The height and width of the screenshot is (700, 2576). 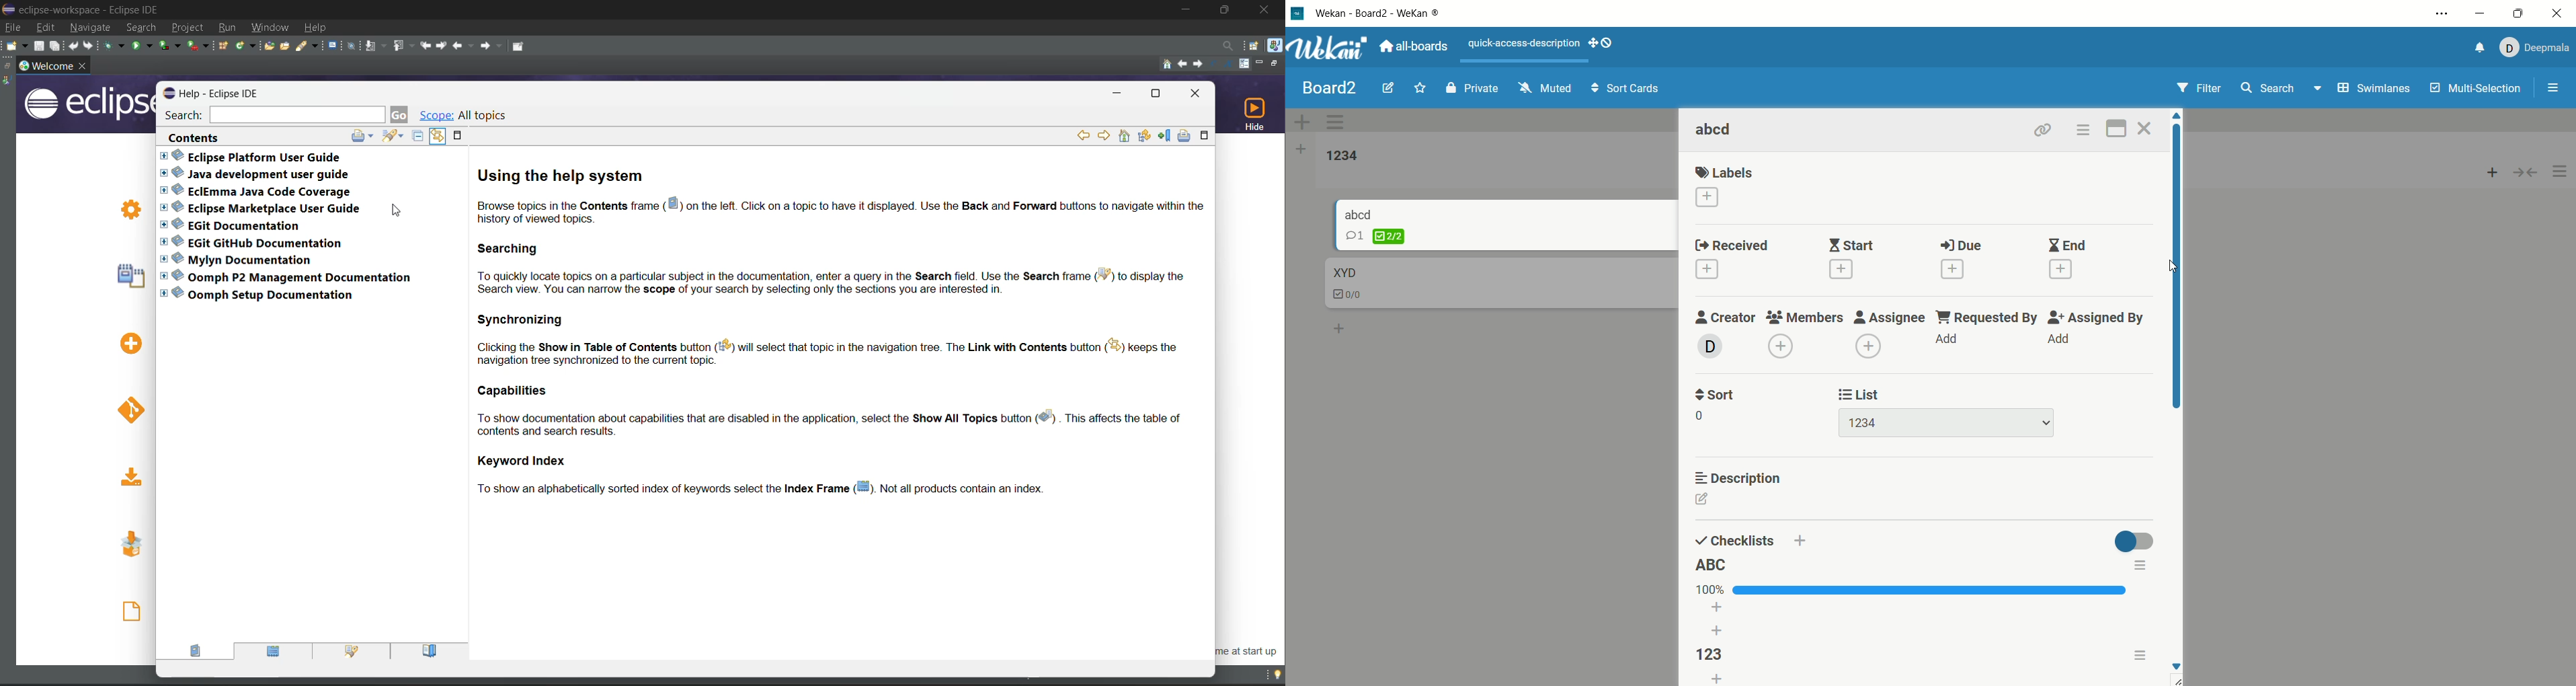 What do you see at coordinates (1852, 244) in the screenshot?
I see `start` at bounding box center [1852, 244].